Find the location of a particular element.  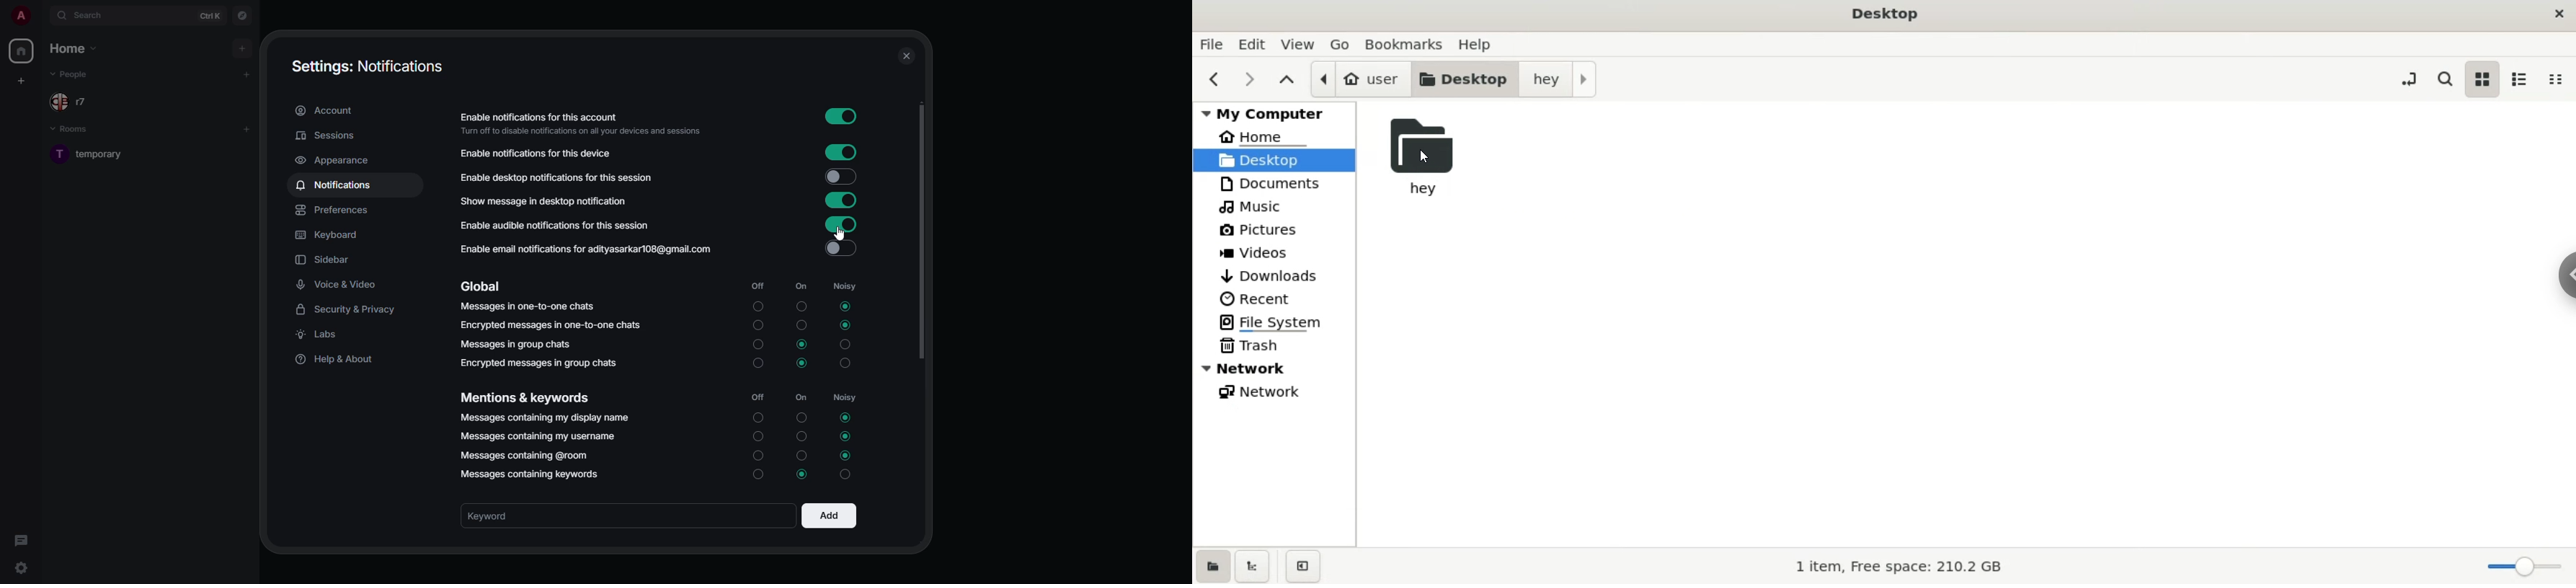

Off Unselected is located at coordinates (759, 475).